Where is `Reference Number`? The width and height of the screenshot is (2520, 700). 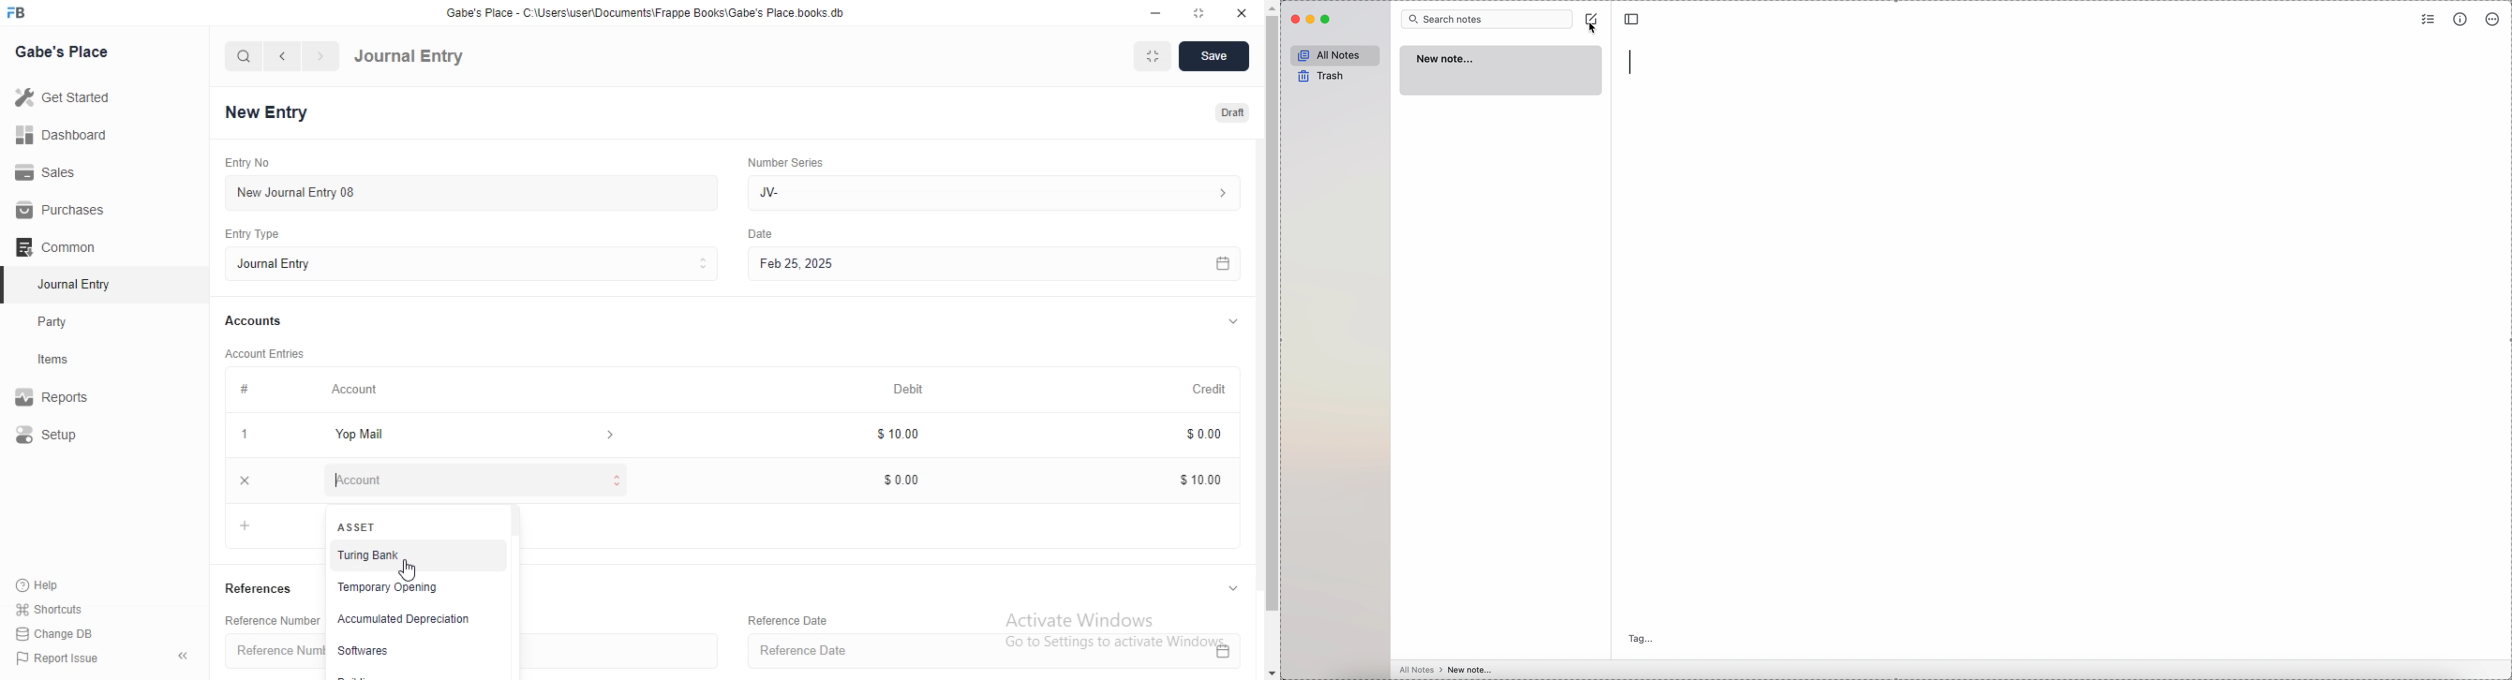 Reference Number is located at coordinates (275, 654).